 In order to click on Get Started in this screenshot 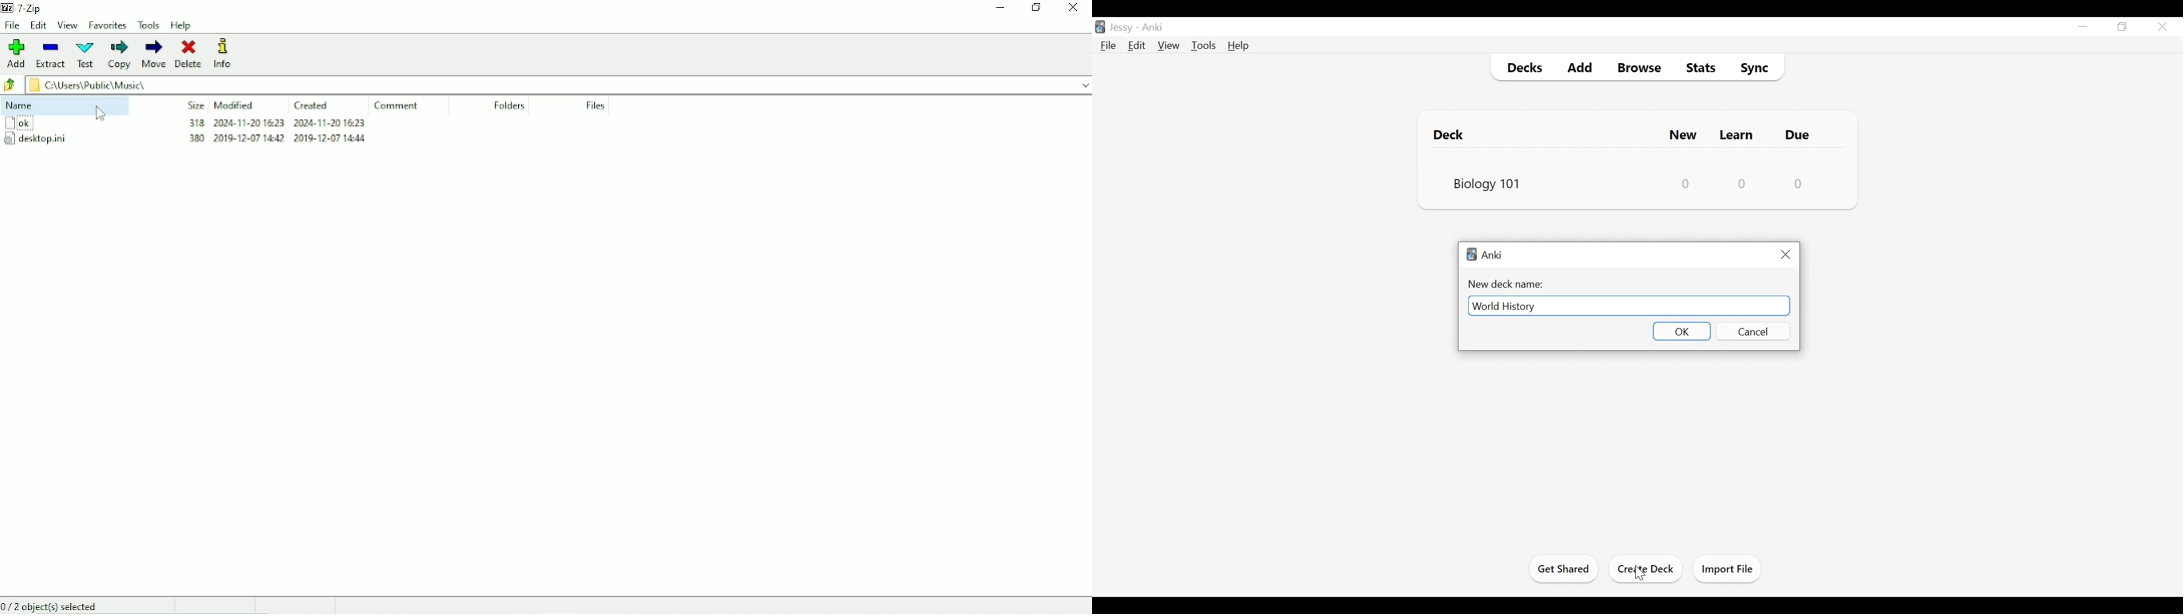, I will do `click(1566, 570)`.